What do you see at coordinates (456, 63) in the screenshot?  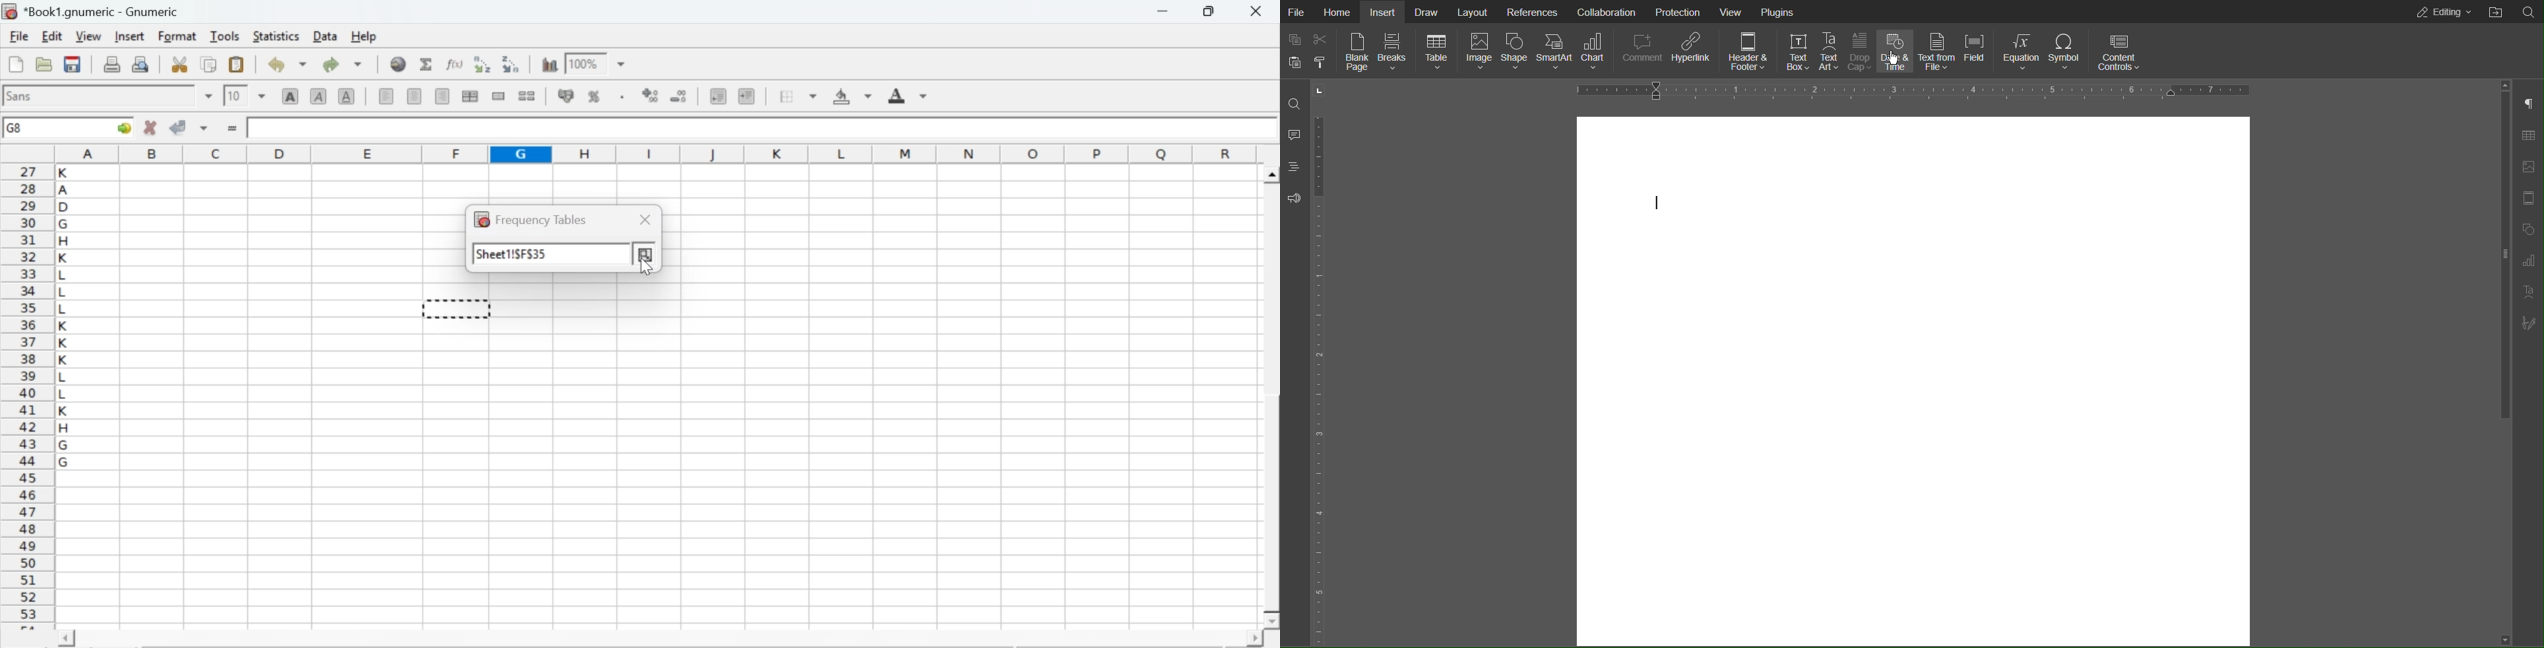 I see `edit function in current cell` at bounding box center [456, 63].